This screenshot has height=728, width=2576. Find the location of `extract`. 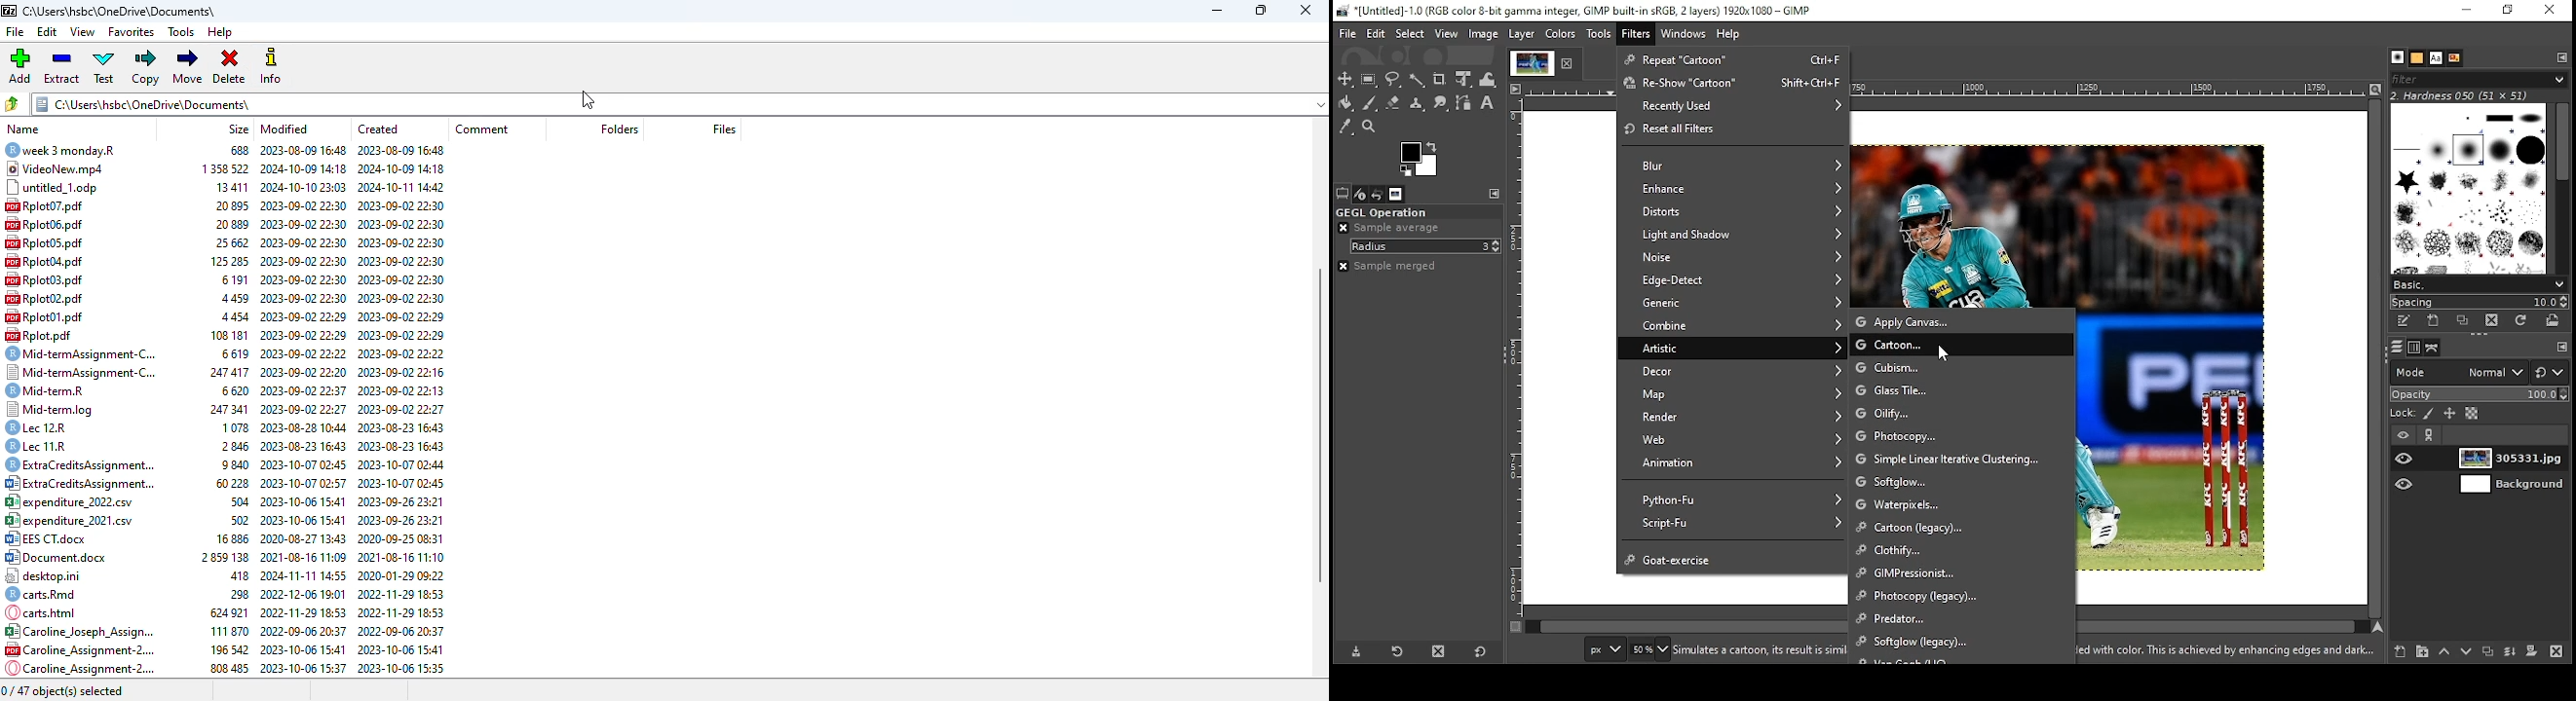

extract is located at coordinates (62, 66).